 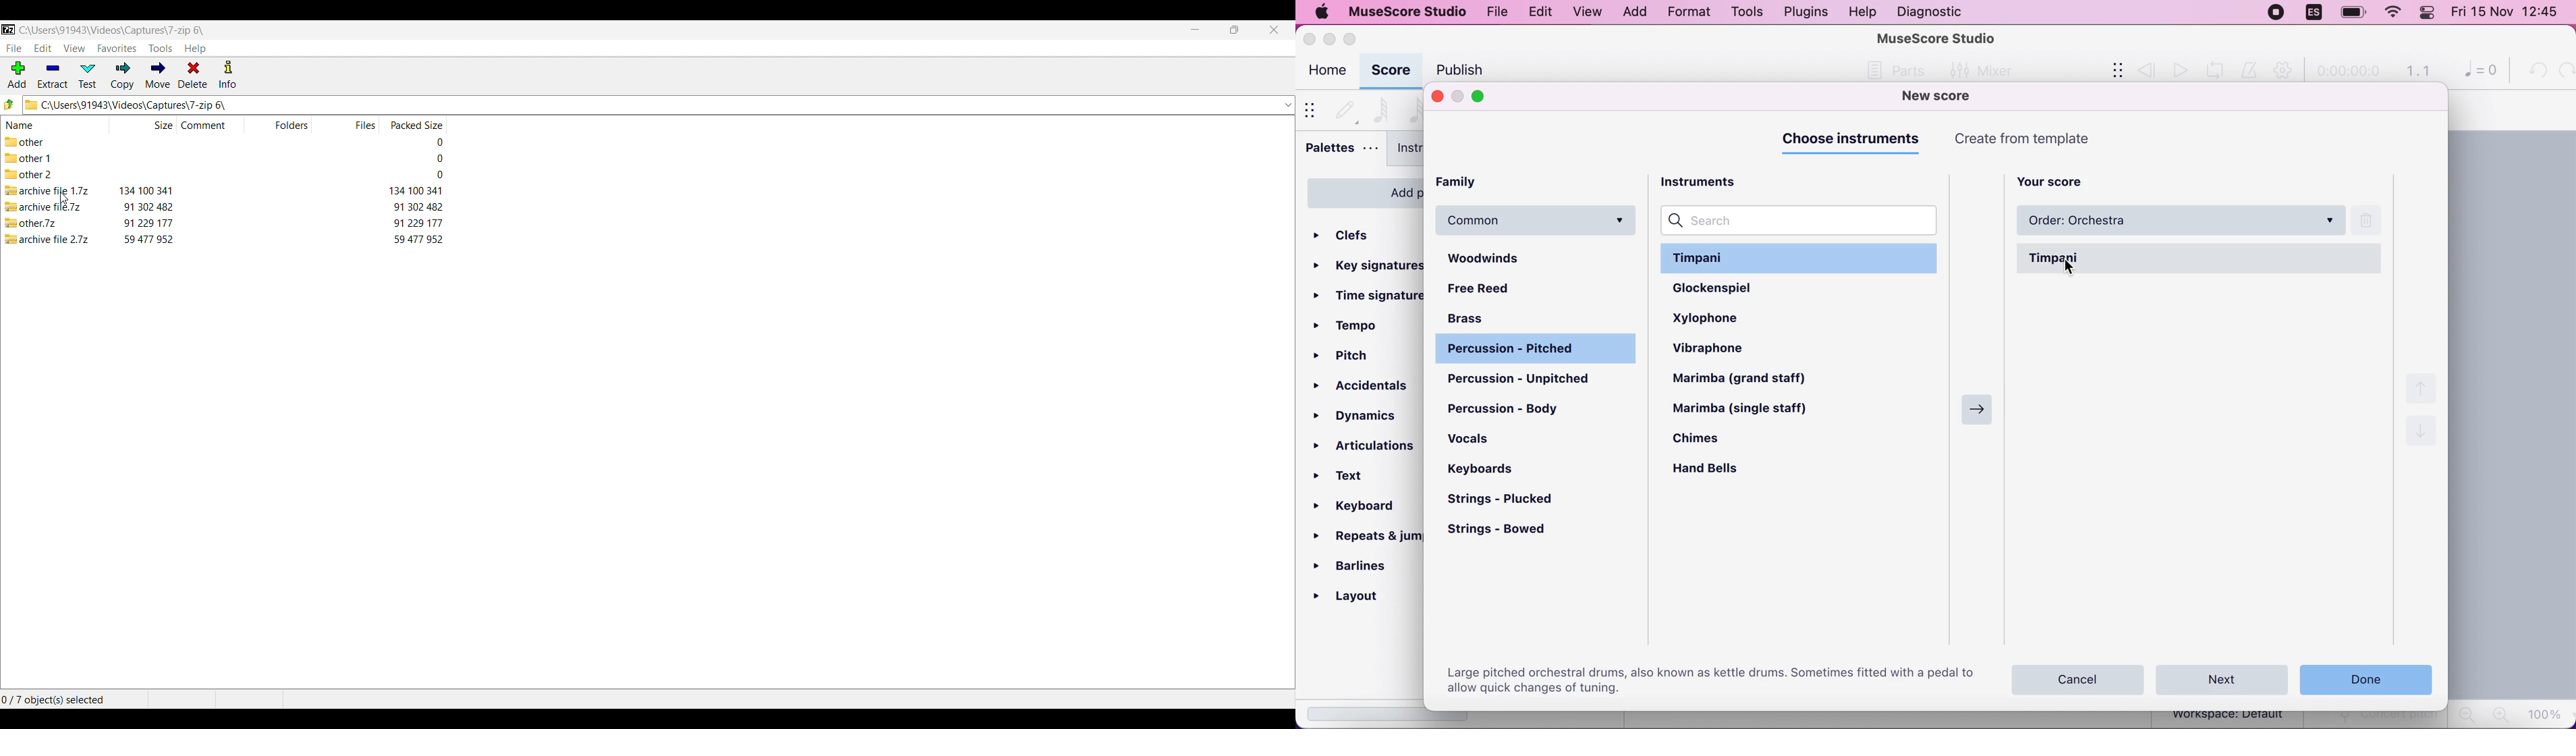 What do you see at coordinates (56, 700) in the screenshot?
I see `0 / 7 object(s) selected` at bounding box center [56, 700].